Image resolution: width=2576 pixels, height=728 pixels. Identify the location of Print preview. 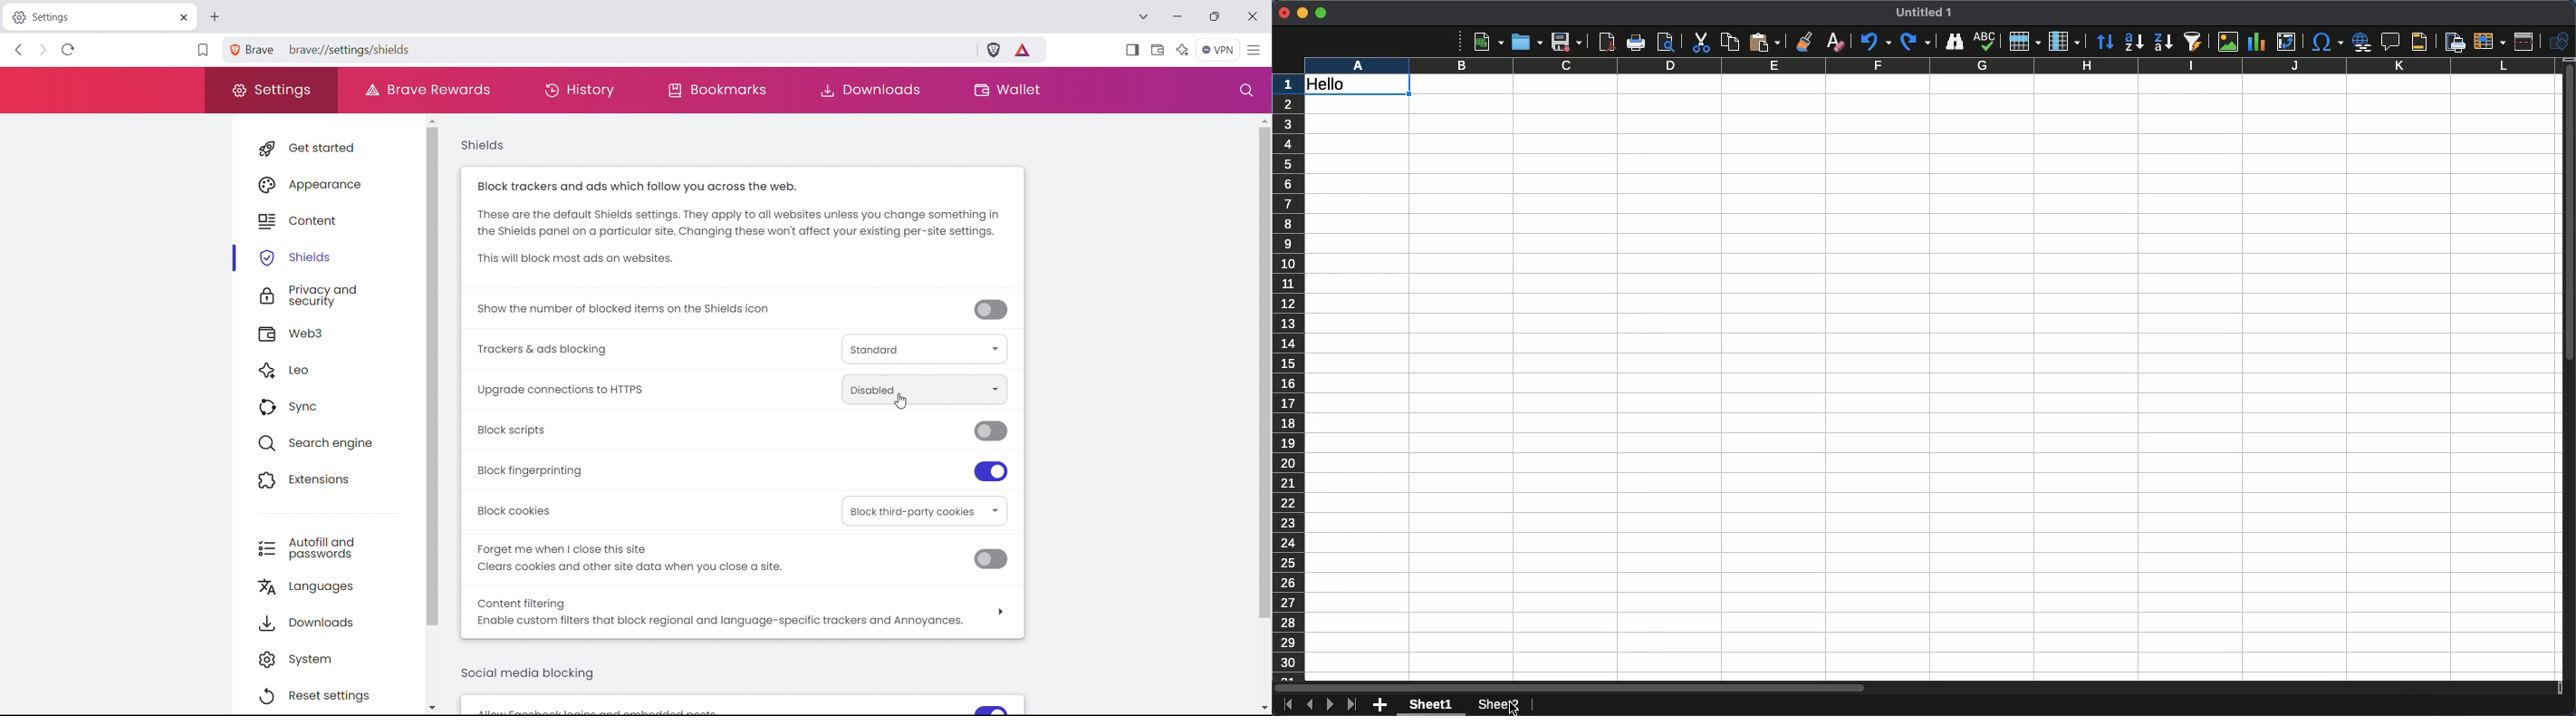
(1666, 42).